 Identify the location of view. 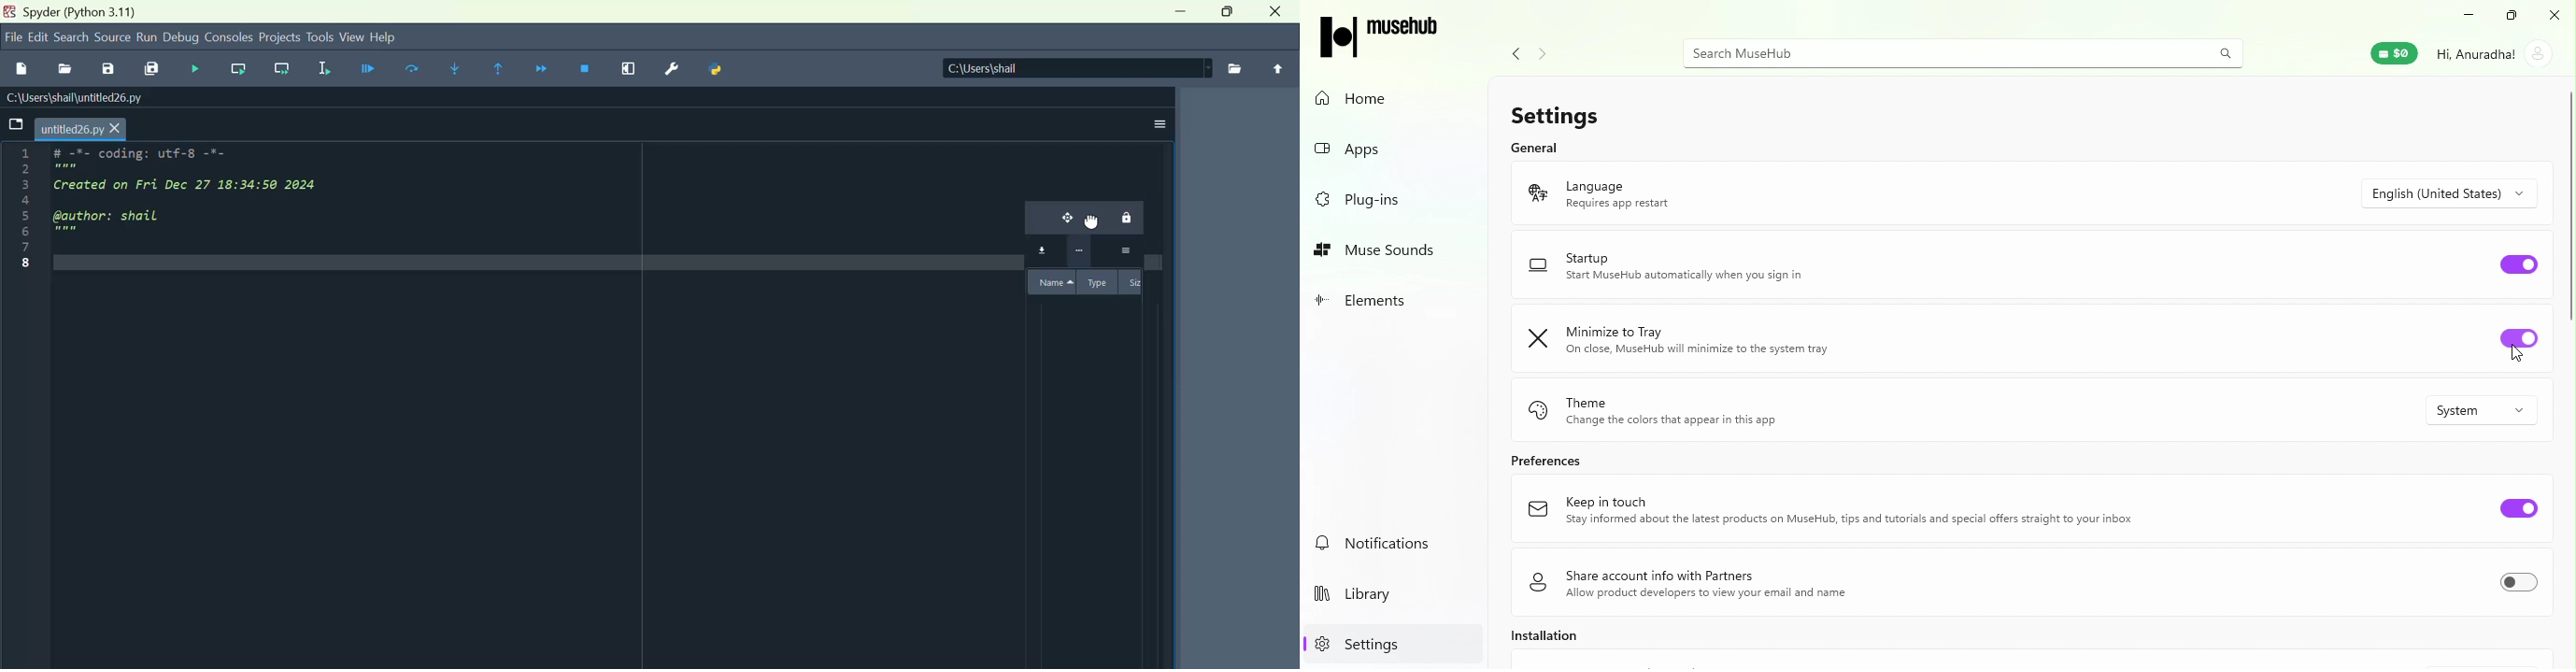
(351, 37).